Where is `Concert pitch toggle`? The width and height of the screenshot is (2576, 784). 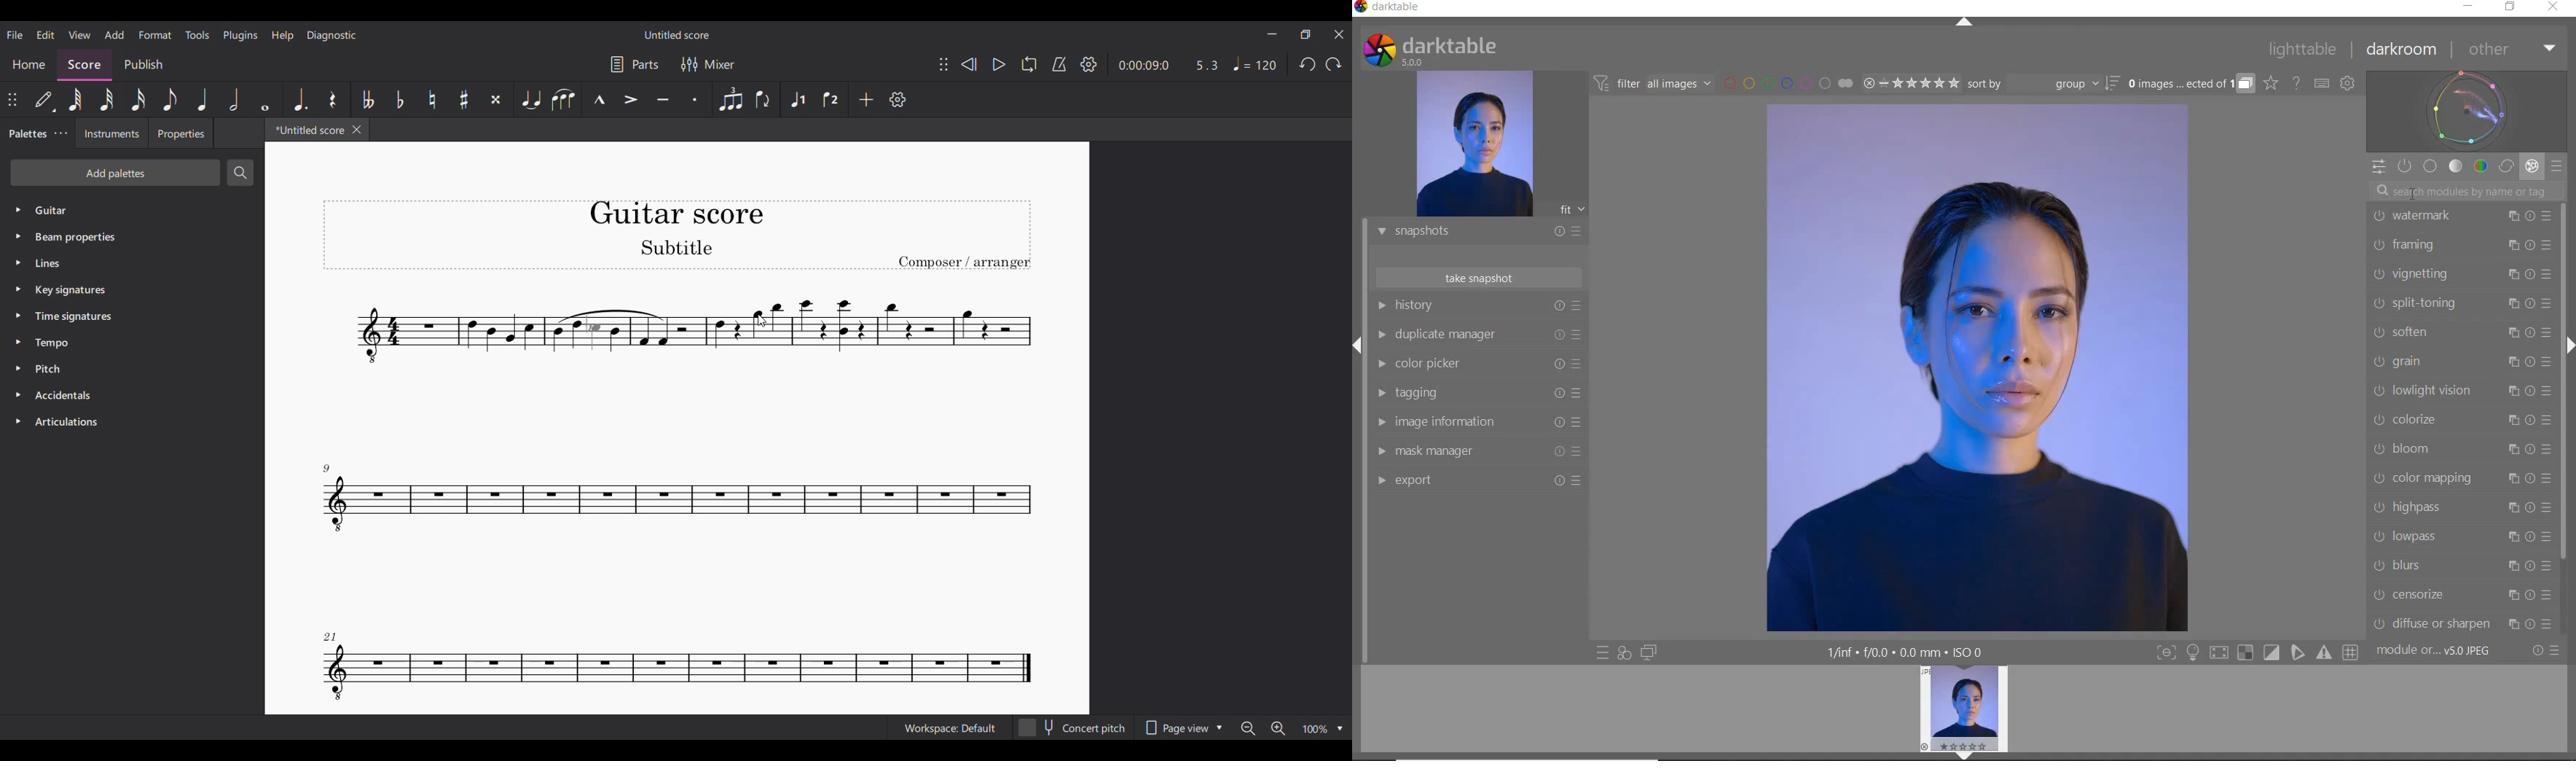
Concert pitch toggle is located at coordinates (1074, 727).